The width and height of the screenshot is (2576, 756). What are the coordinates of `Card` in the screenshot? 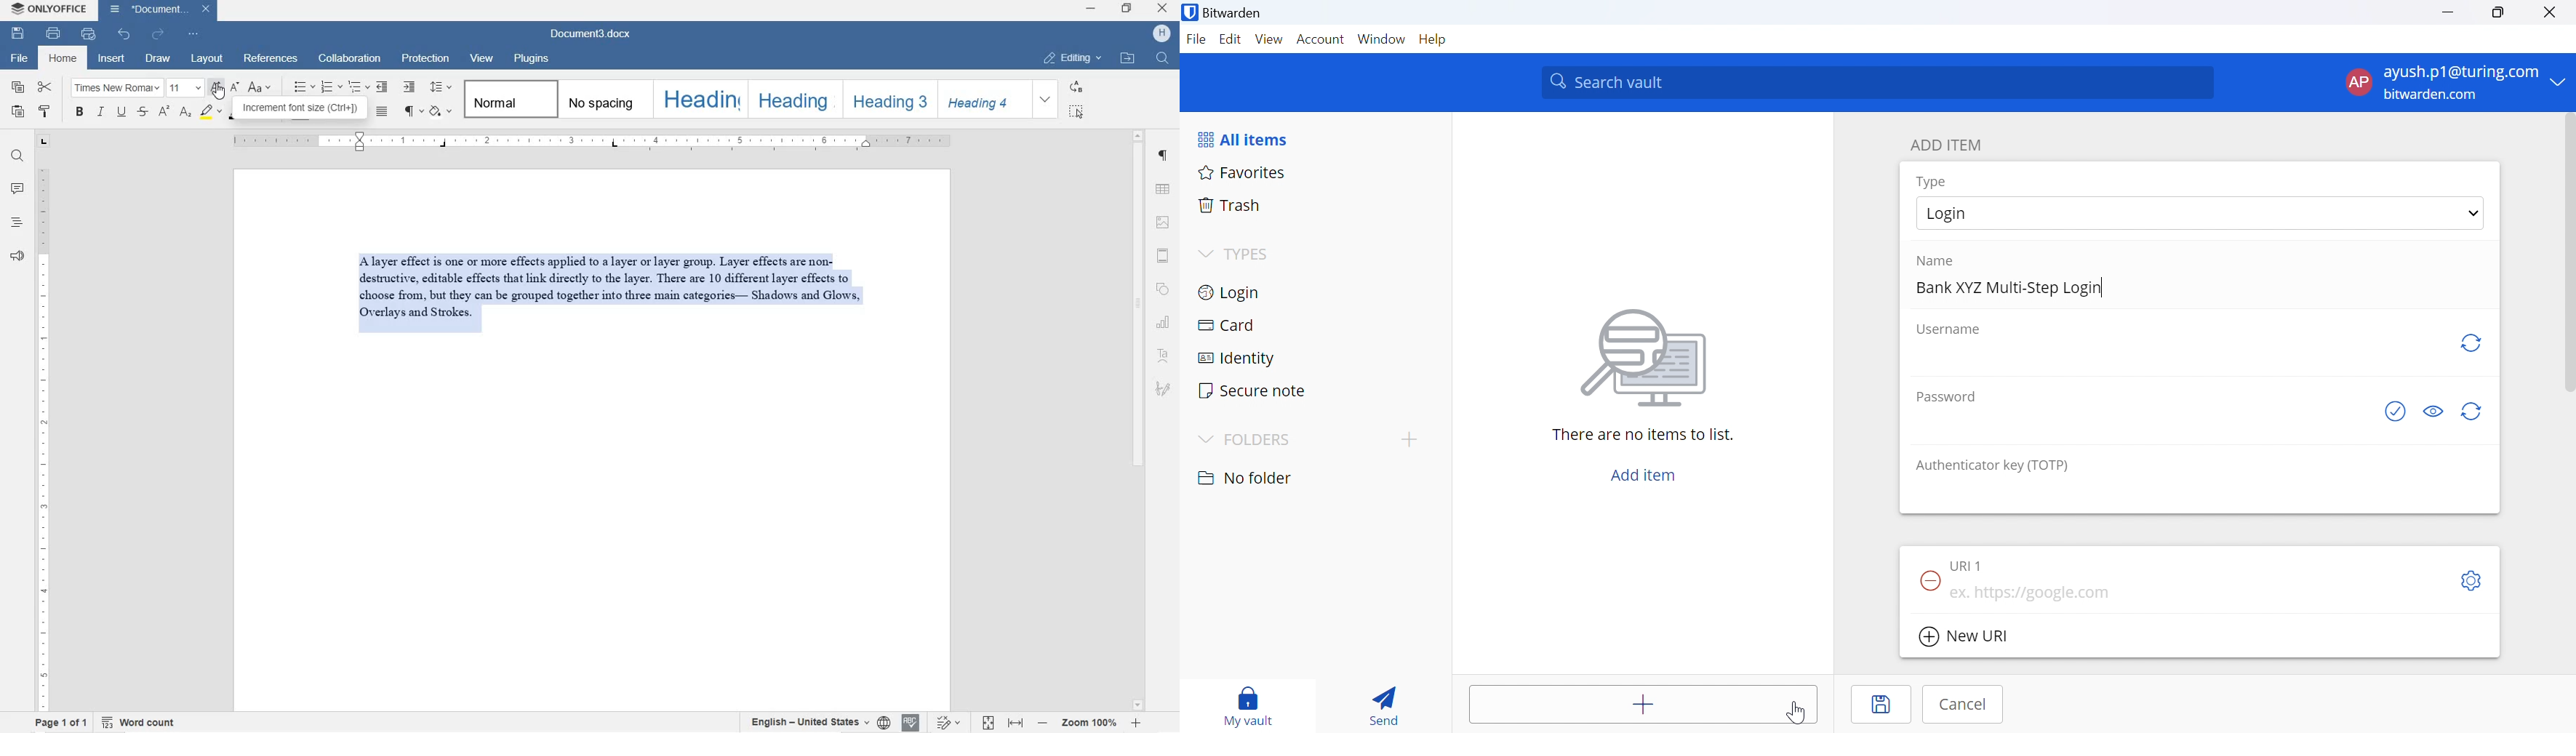 It's located at (1227, 324).